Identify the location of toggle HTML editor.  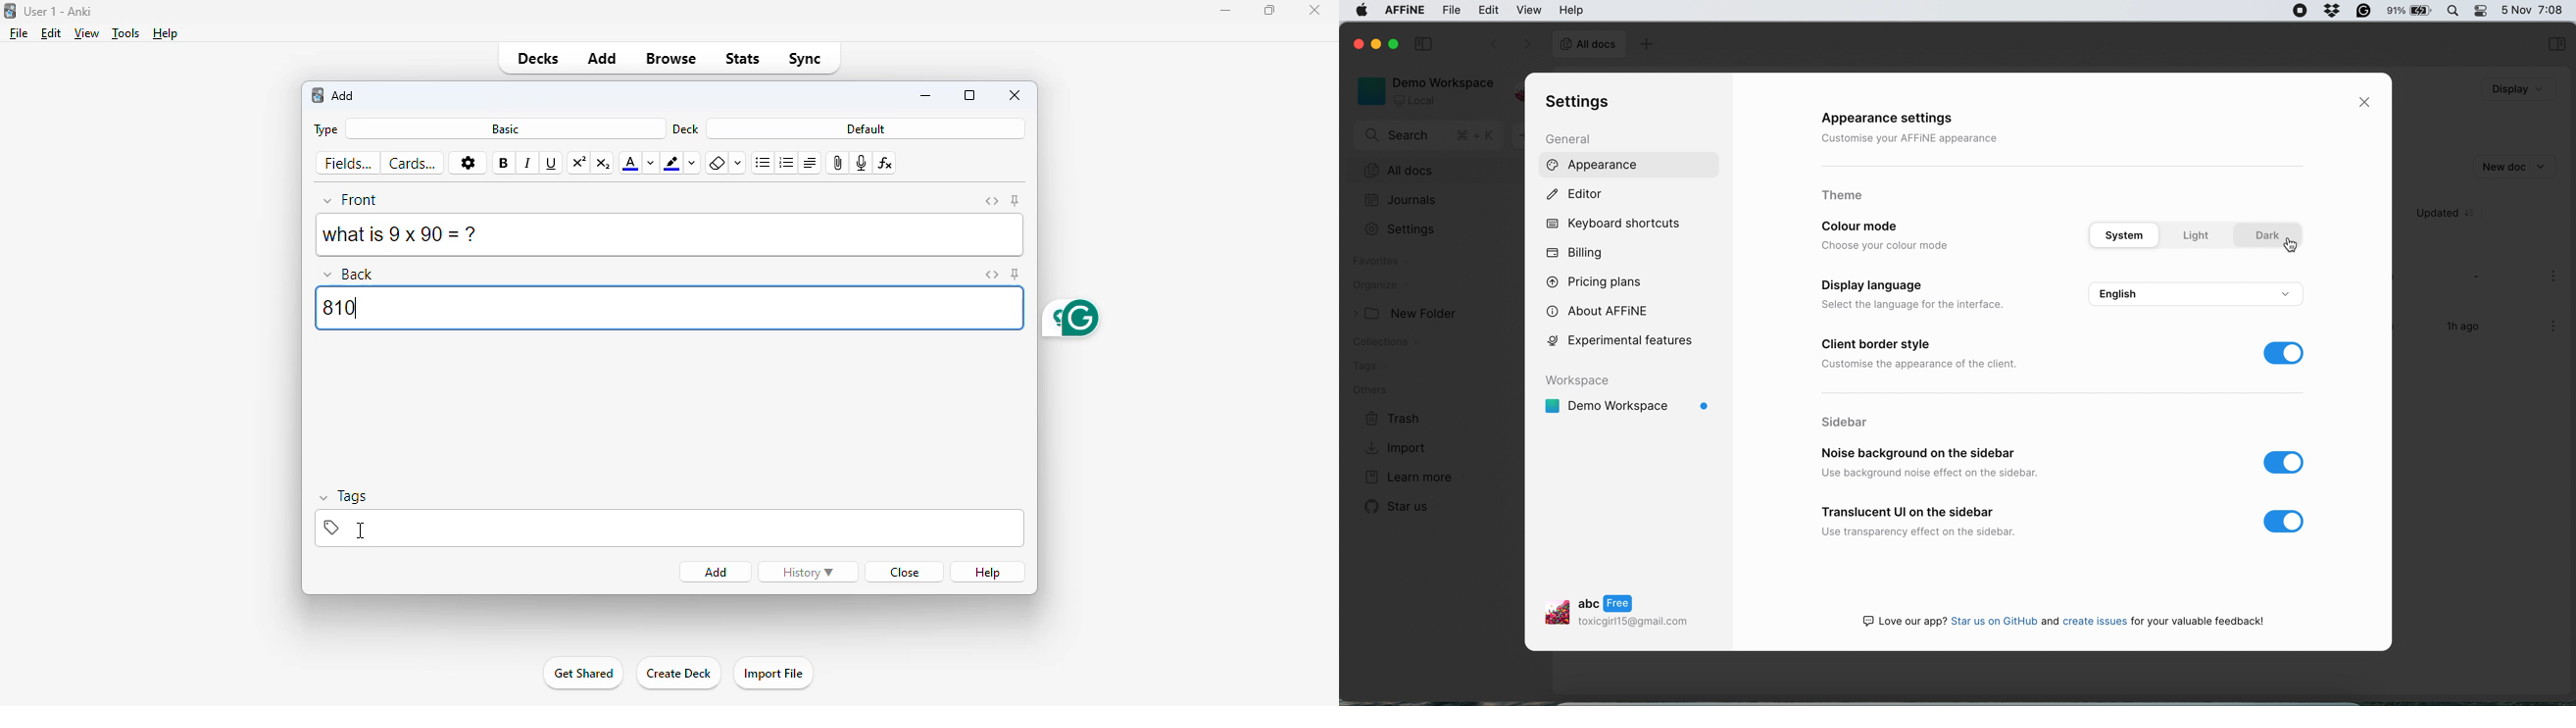
(990, 275).